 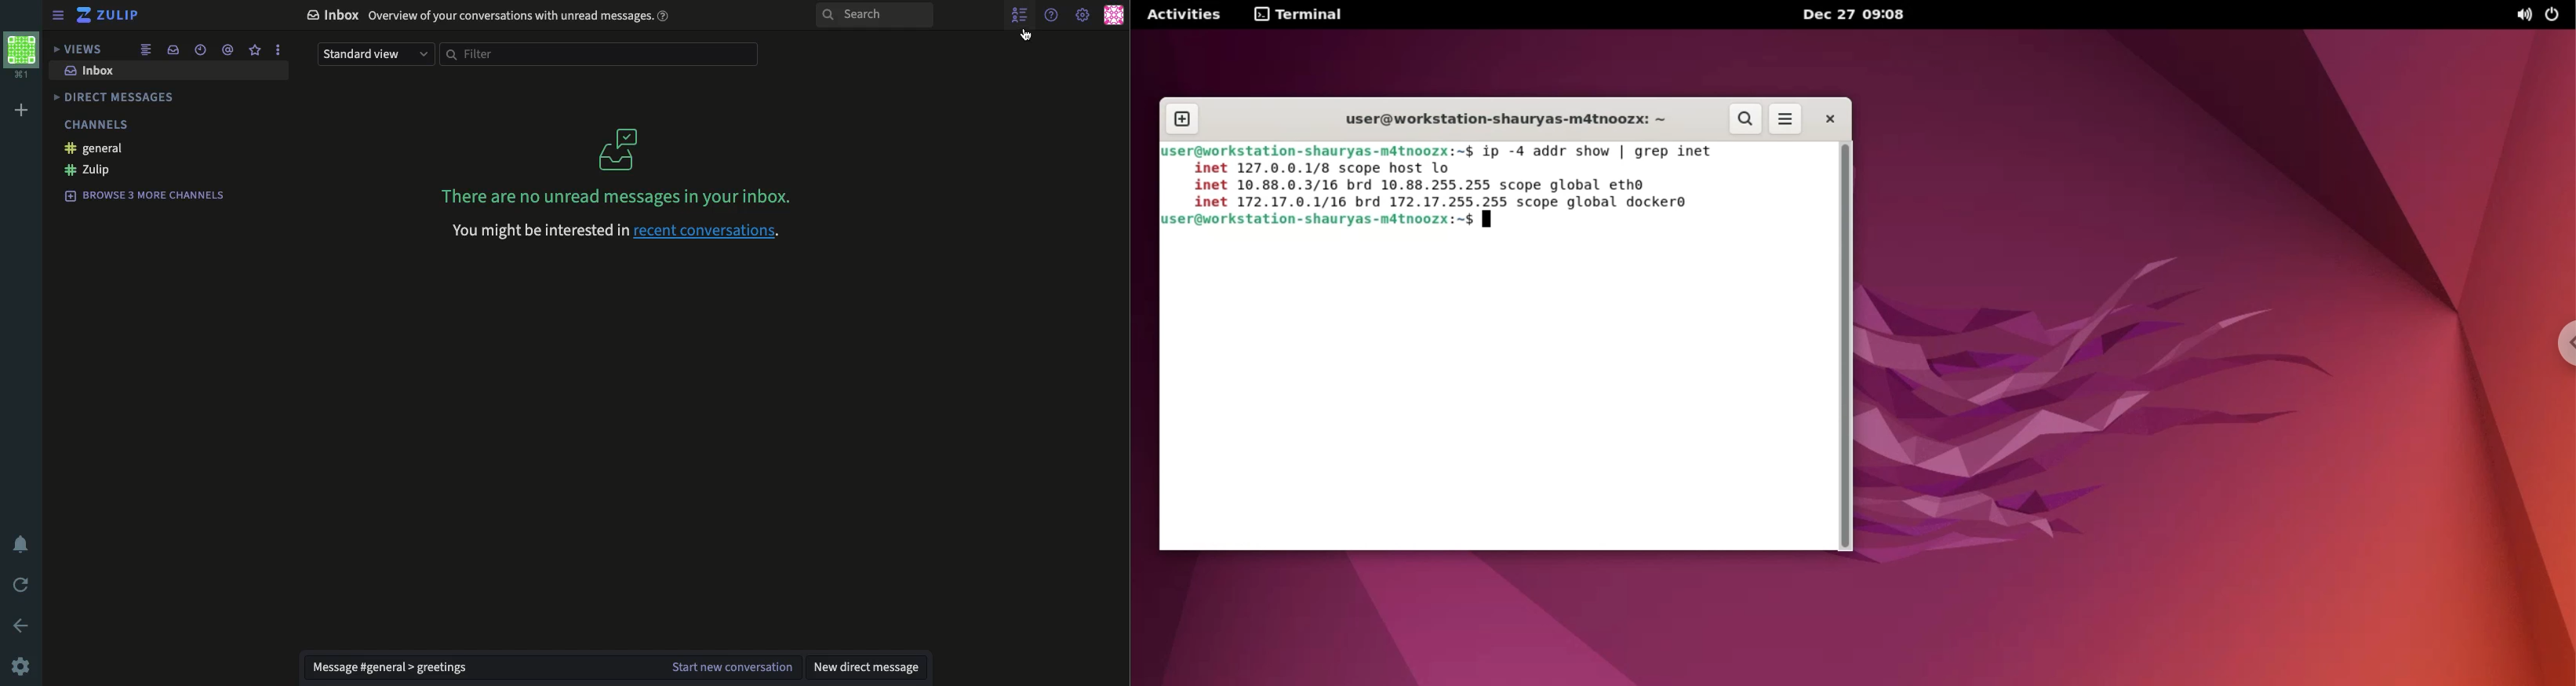 What do you see at coordinates (1784, 118) in the screenshot?
I see `more options` at bounding box center [1784, 118].